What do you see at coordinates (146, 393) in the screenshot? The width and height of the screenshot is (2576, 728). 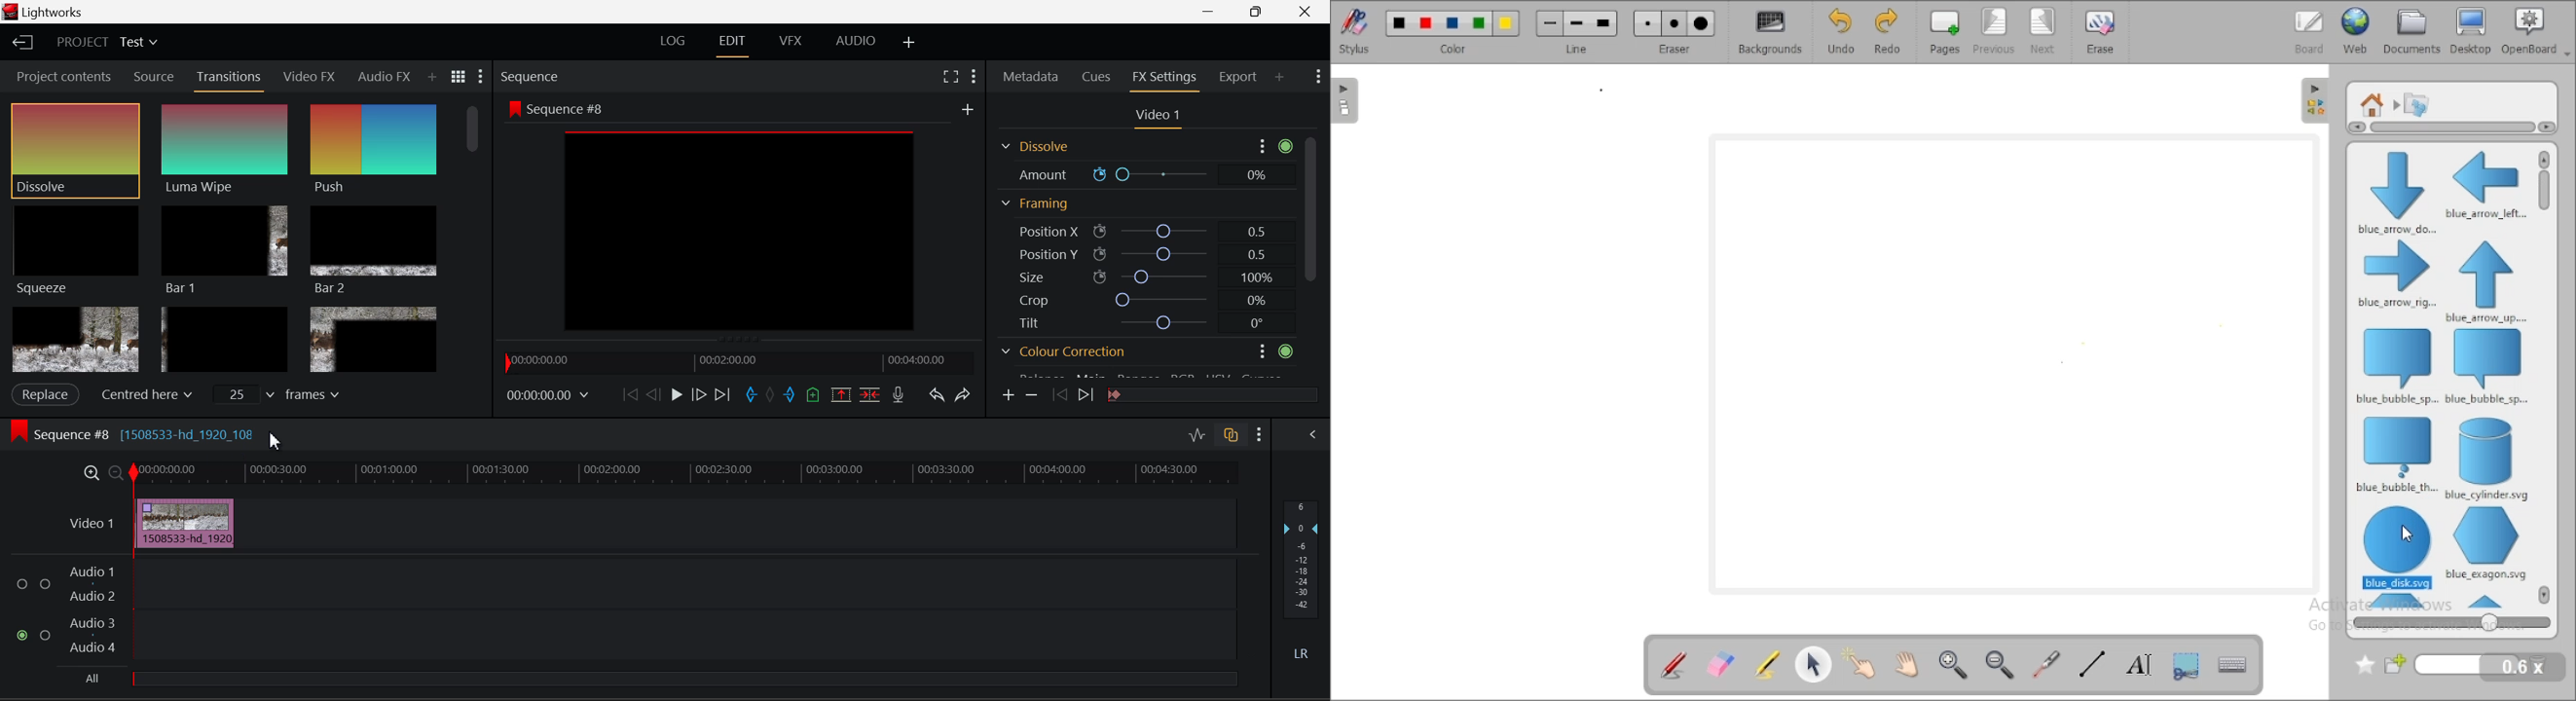 I see `Centered here` at bounding box center [146, 393].